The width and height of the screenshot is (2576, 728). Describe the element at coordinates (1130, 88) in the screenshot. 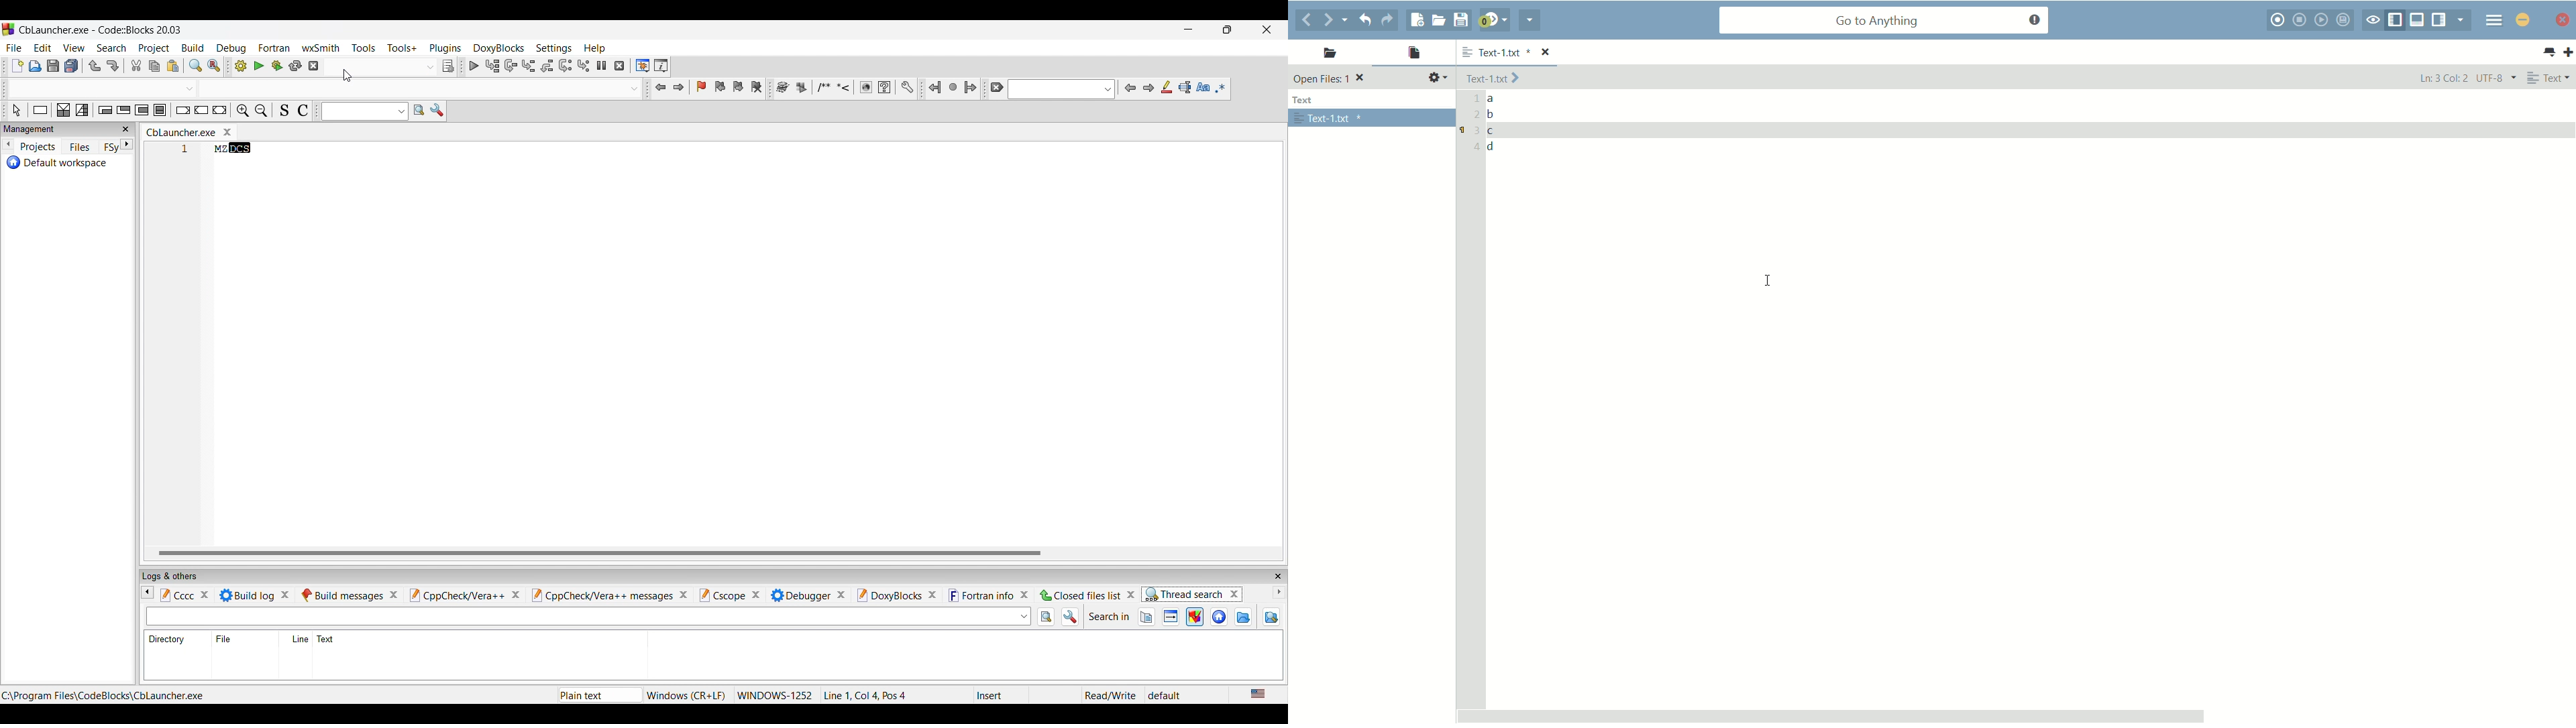

I see `Previous` at that location.